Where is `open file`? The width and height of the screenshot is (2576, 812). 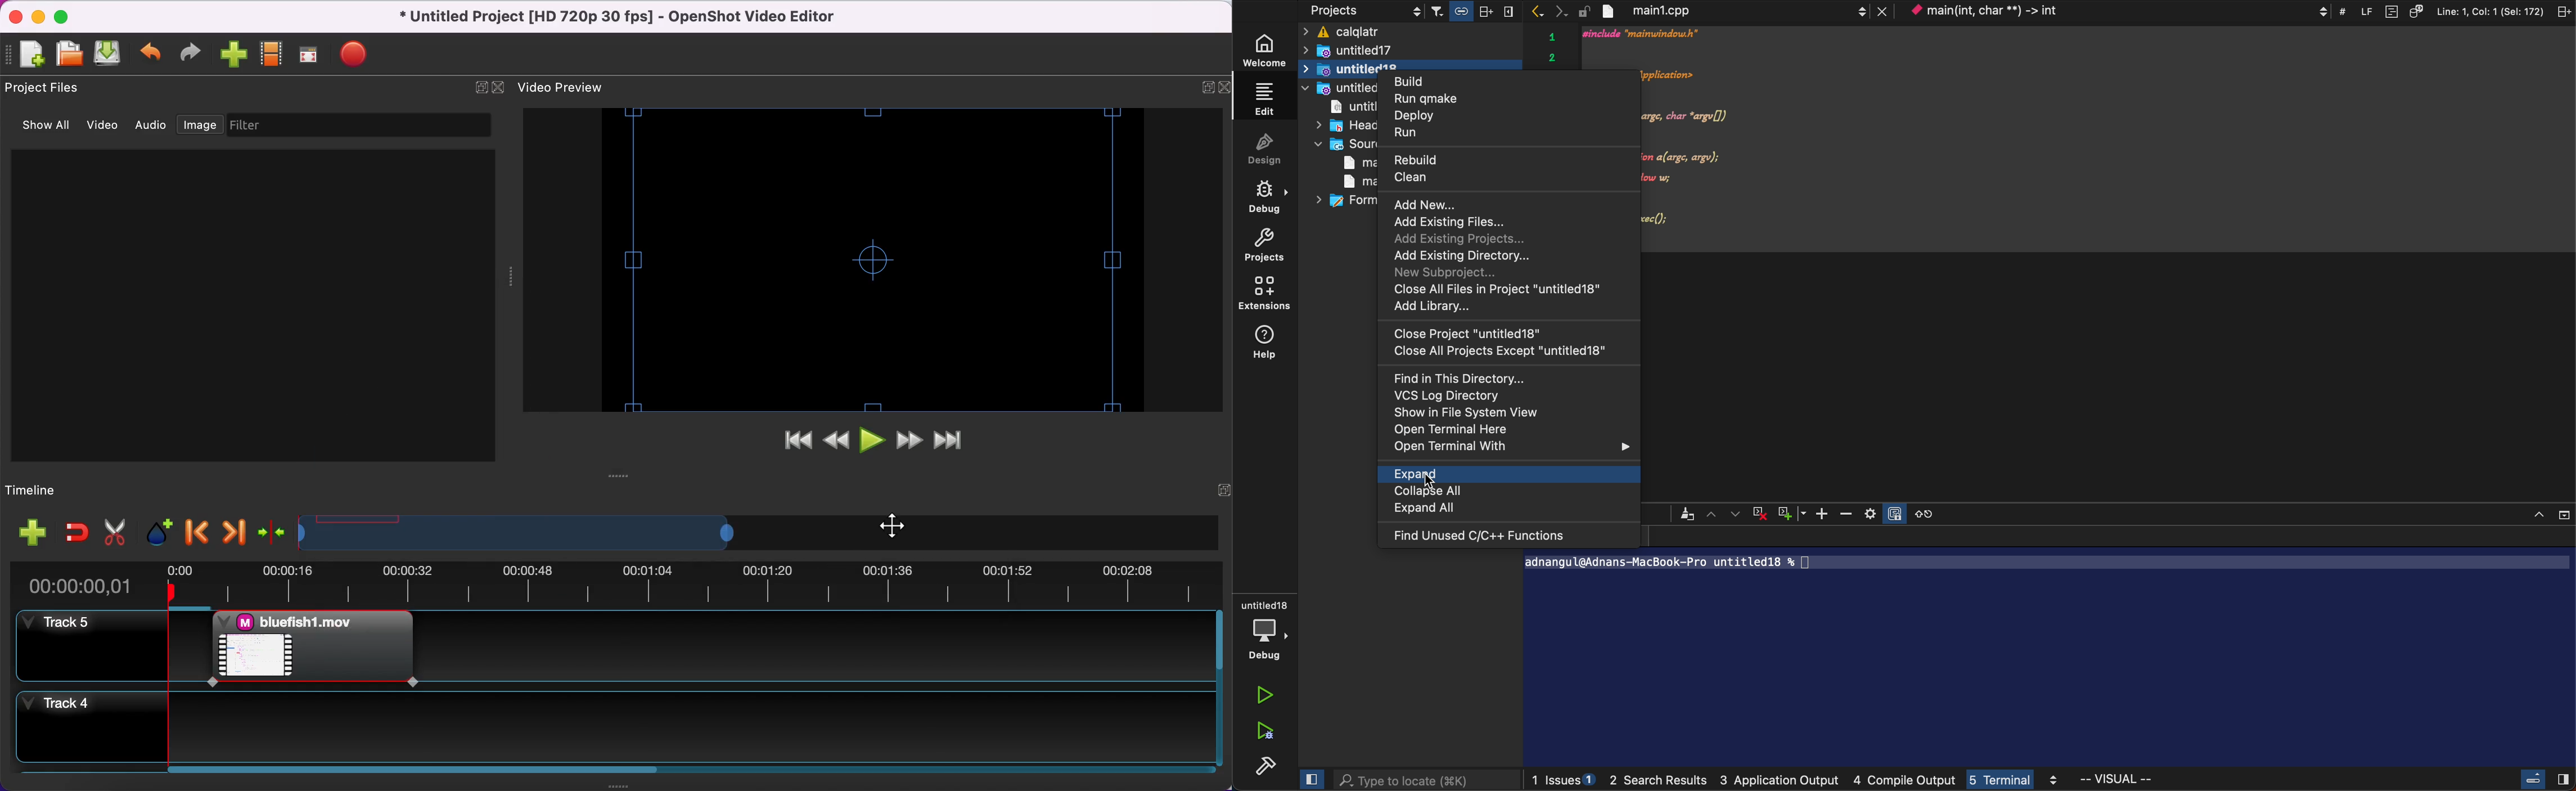 open file is located at coordinates (70, 55).